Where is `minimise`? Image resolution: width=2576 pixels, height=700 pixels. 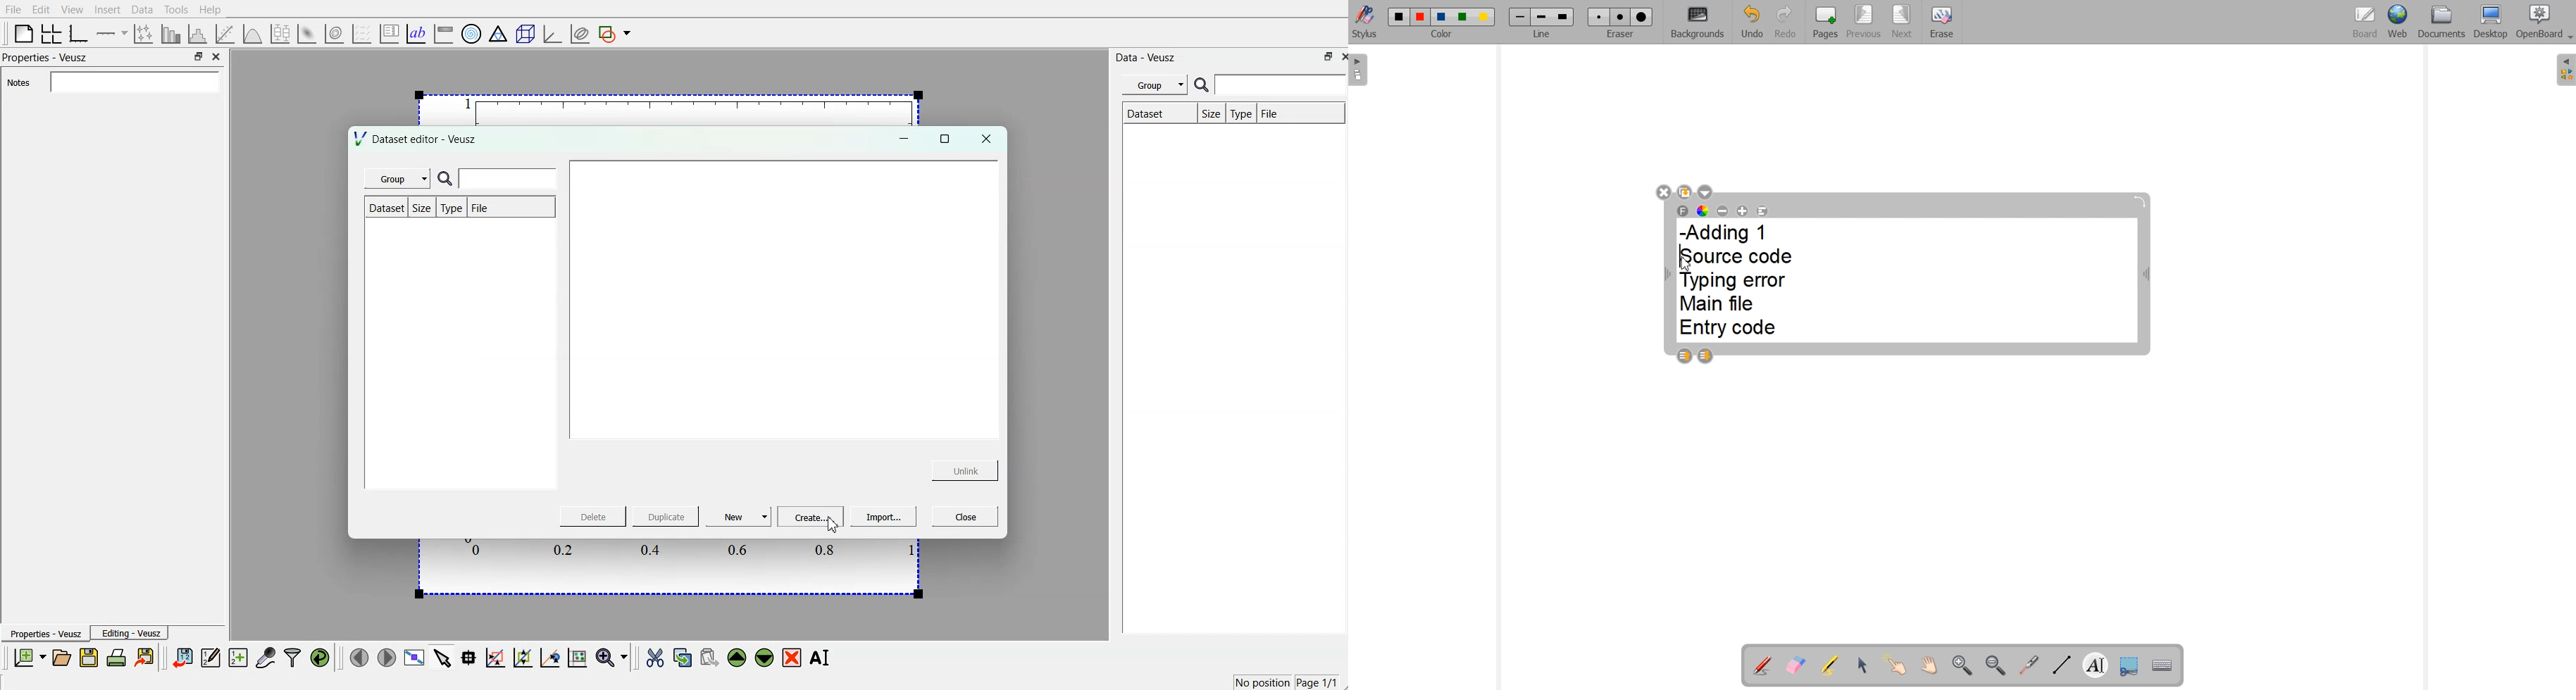
minimise is located at coordinates (1324, 56).